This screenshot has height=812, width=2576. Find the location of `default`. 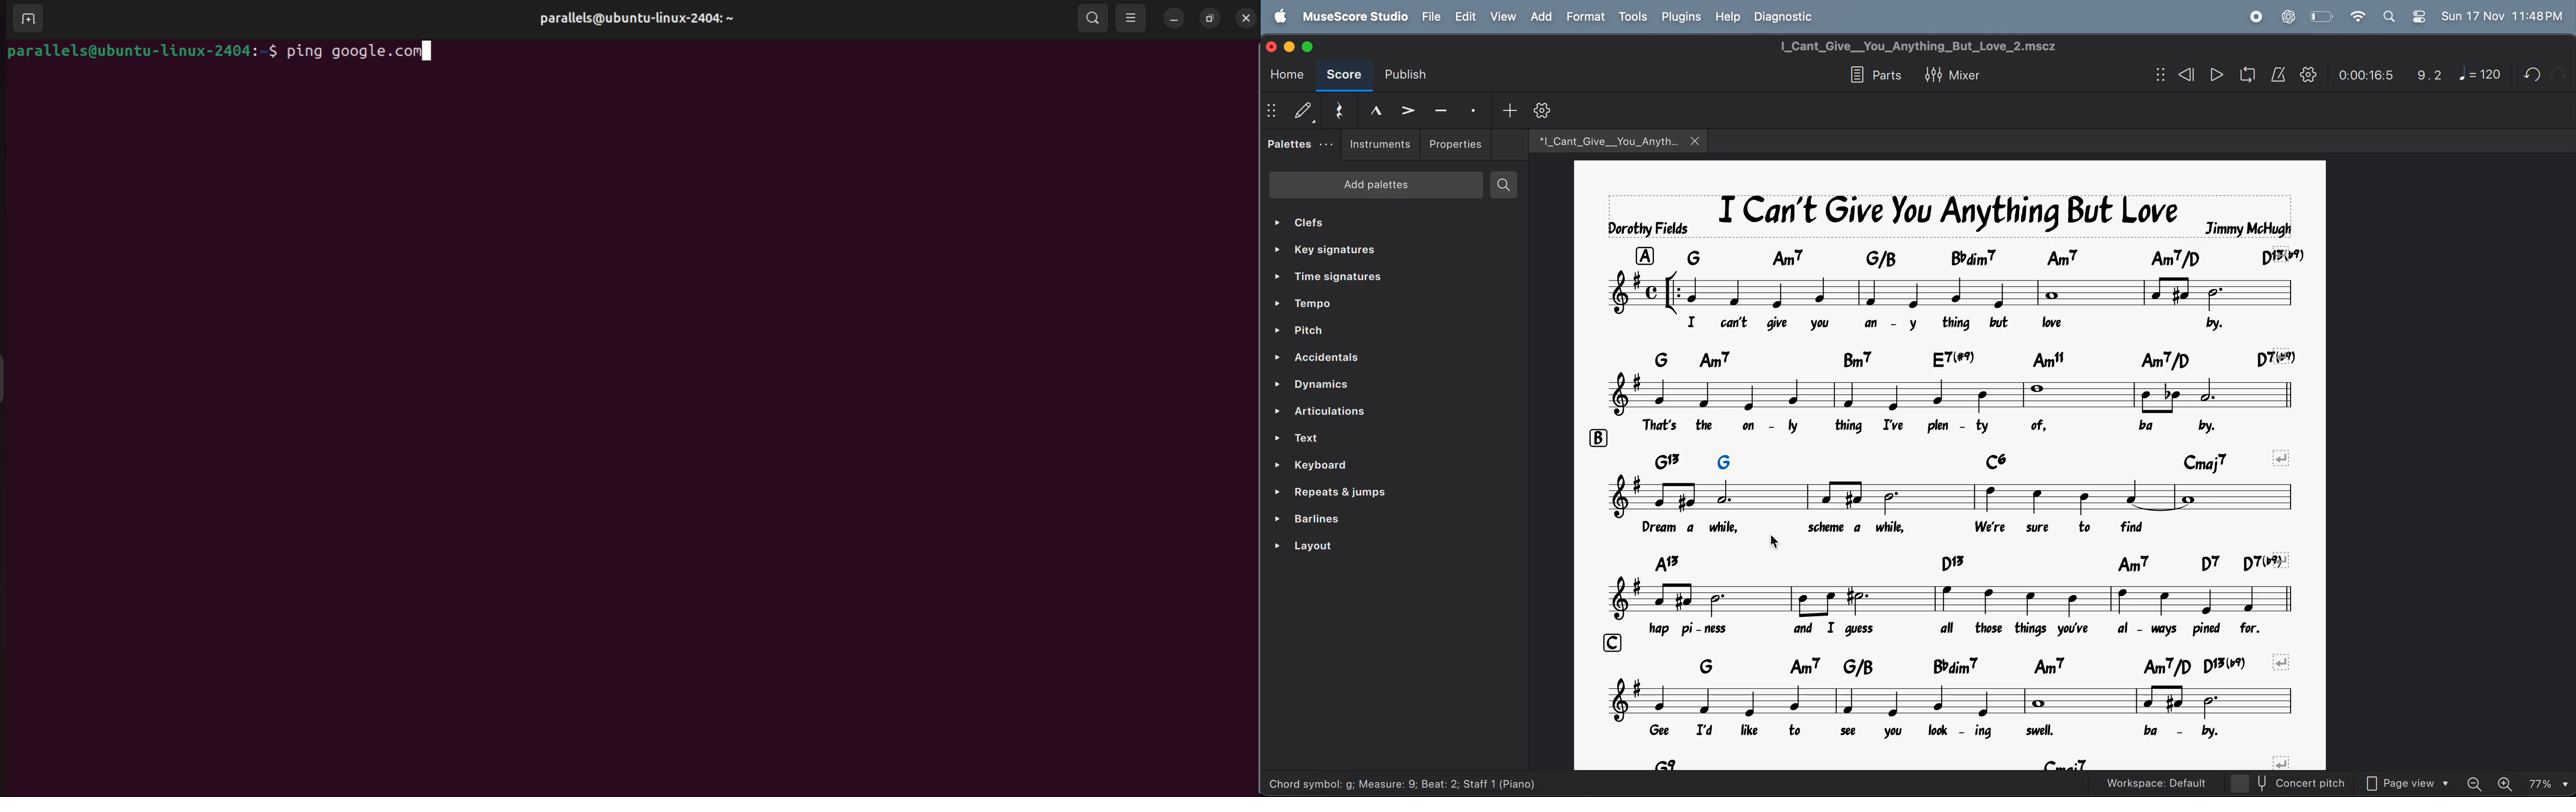

default is located at coordinates (1292, 112).